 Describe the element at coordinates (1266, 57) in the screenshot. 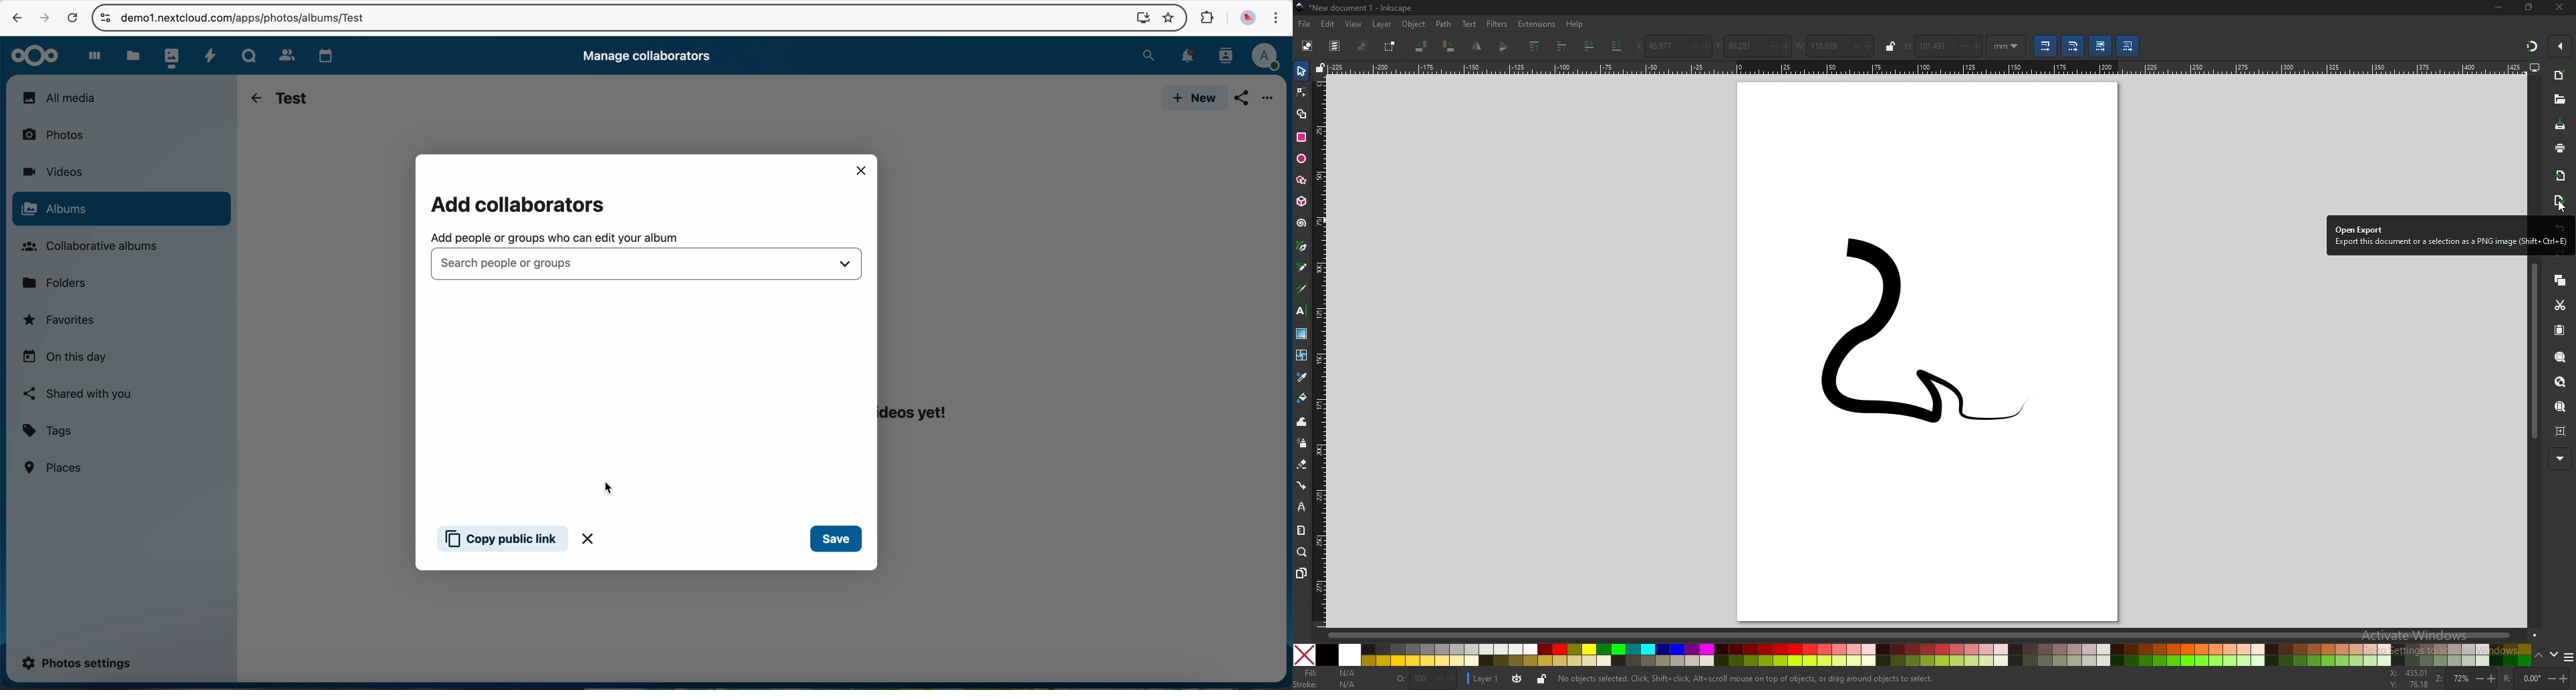

I see `profile` at that location.